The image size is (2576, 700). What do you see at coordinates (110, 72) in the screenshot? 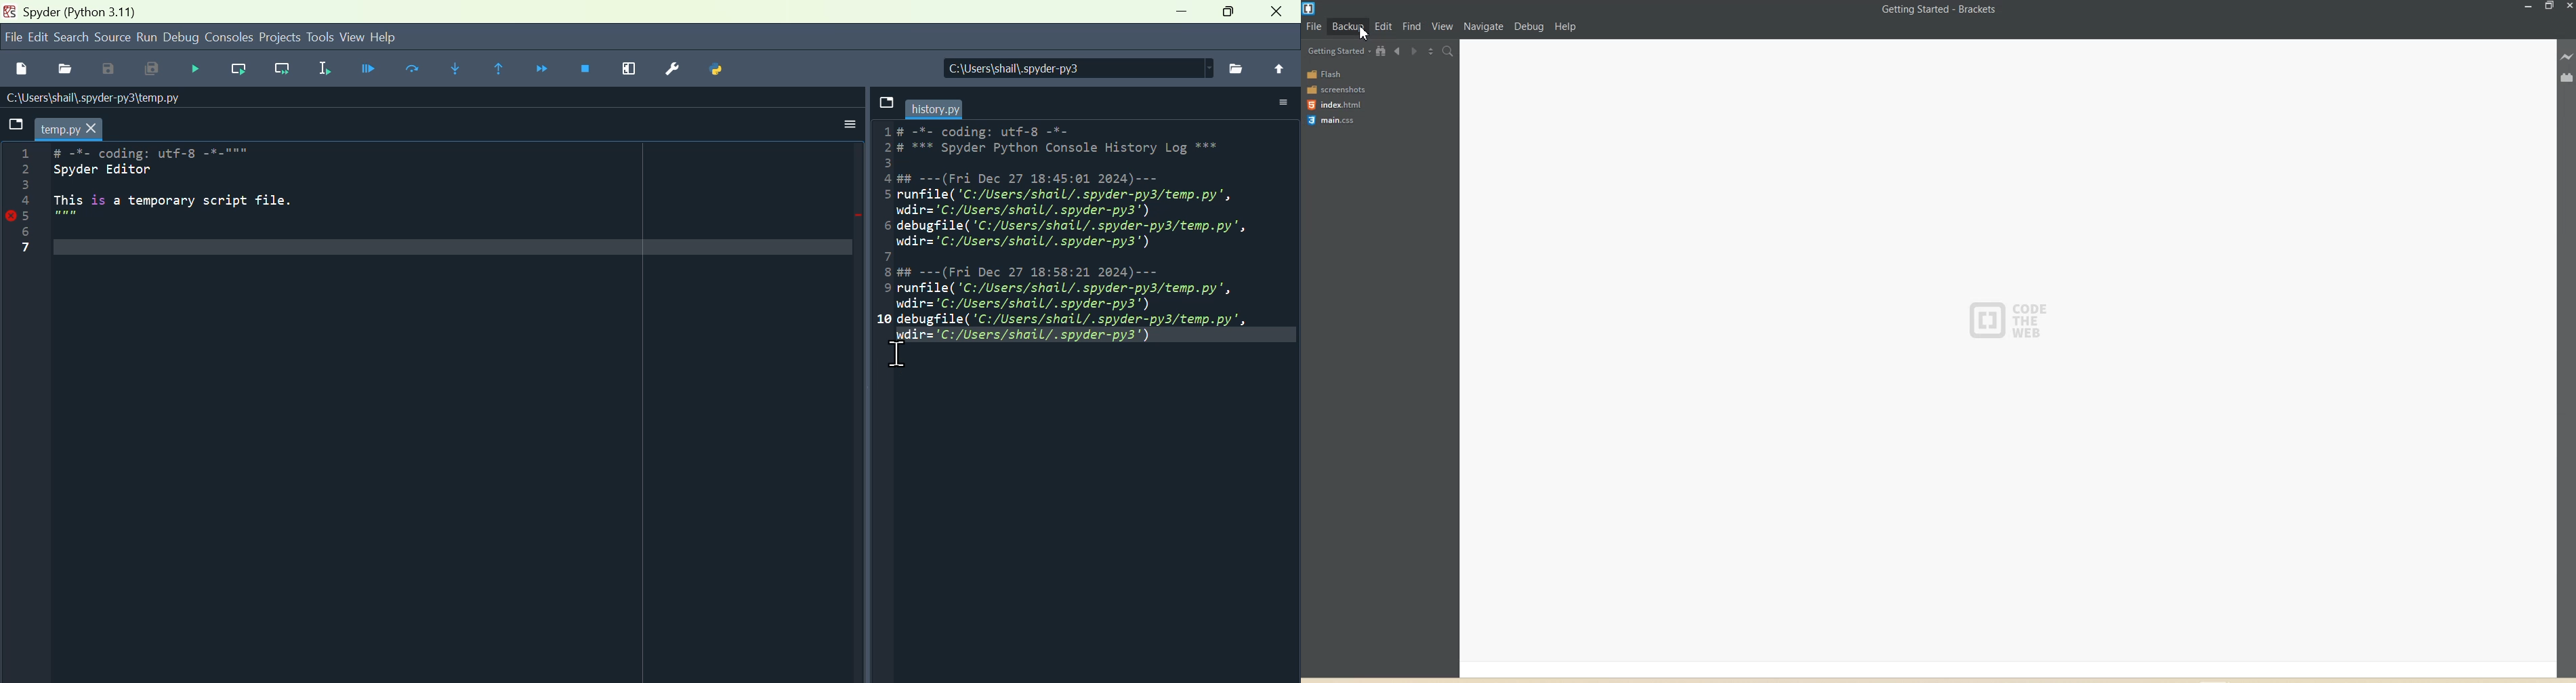
I see `Save as` at bounding box center [110, 72].